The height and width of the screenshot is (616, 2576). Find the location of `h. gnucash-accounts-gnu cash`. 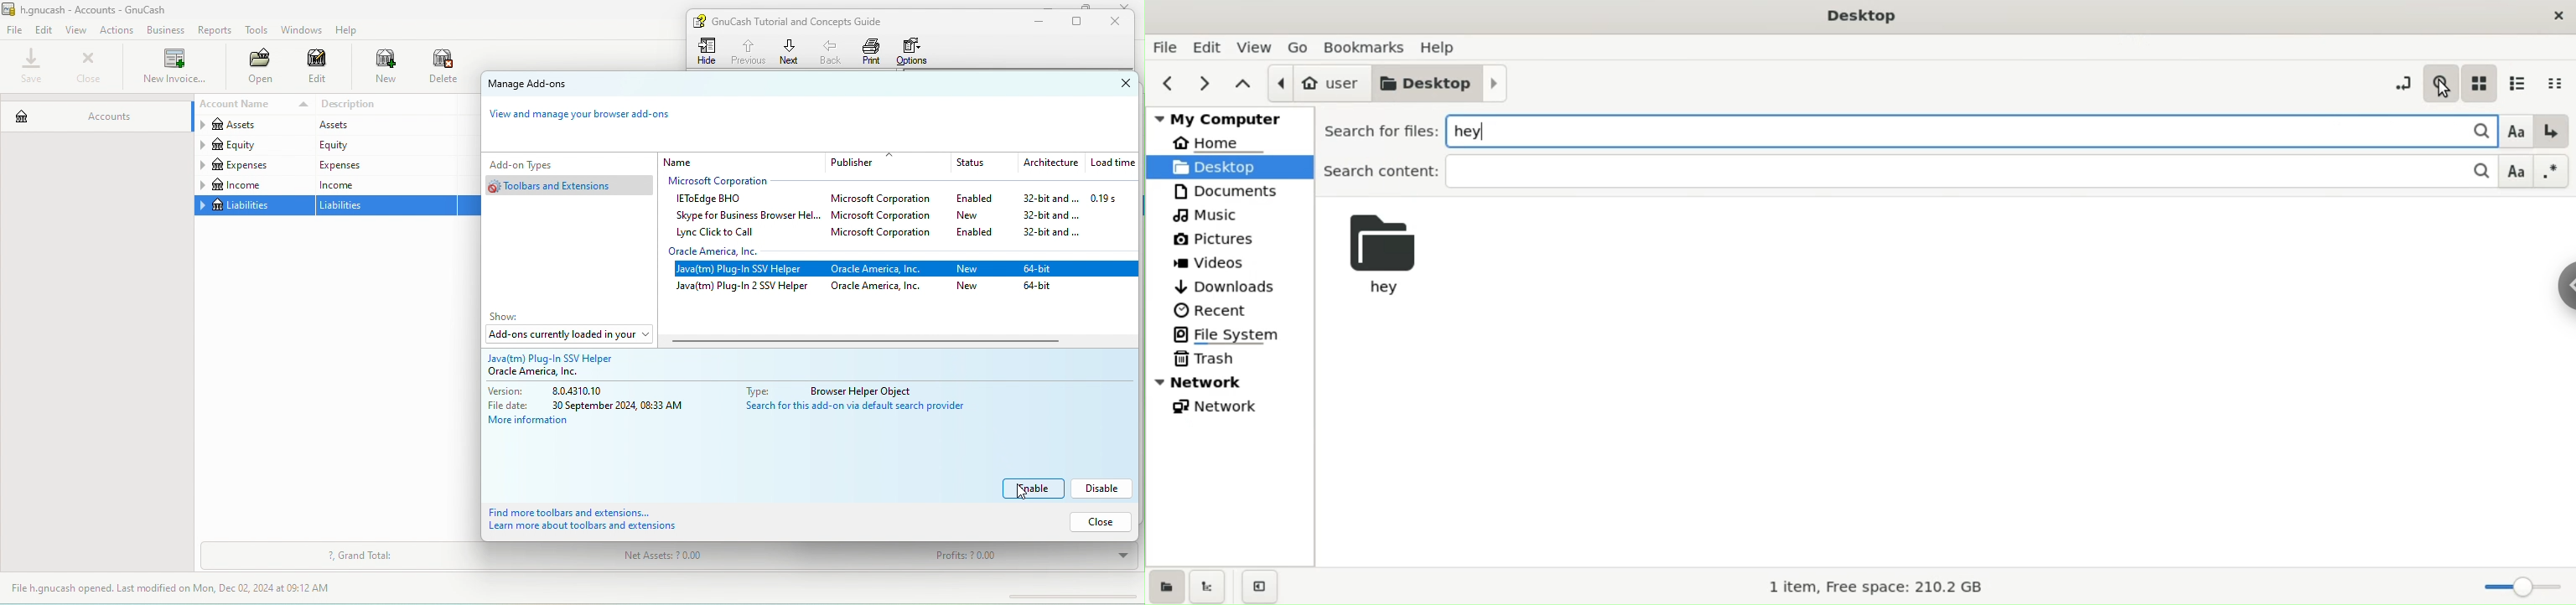

h. gnucash-accounts-gnu cash is located at coordinates (105, 8).